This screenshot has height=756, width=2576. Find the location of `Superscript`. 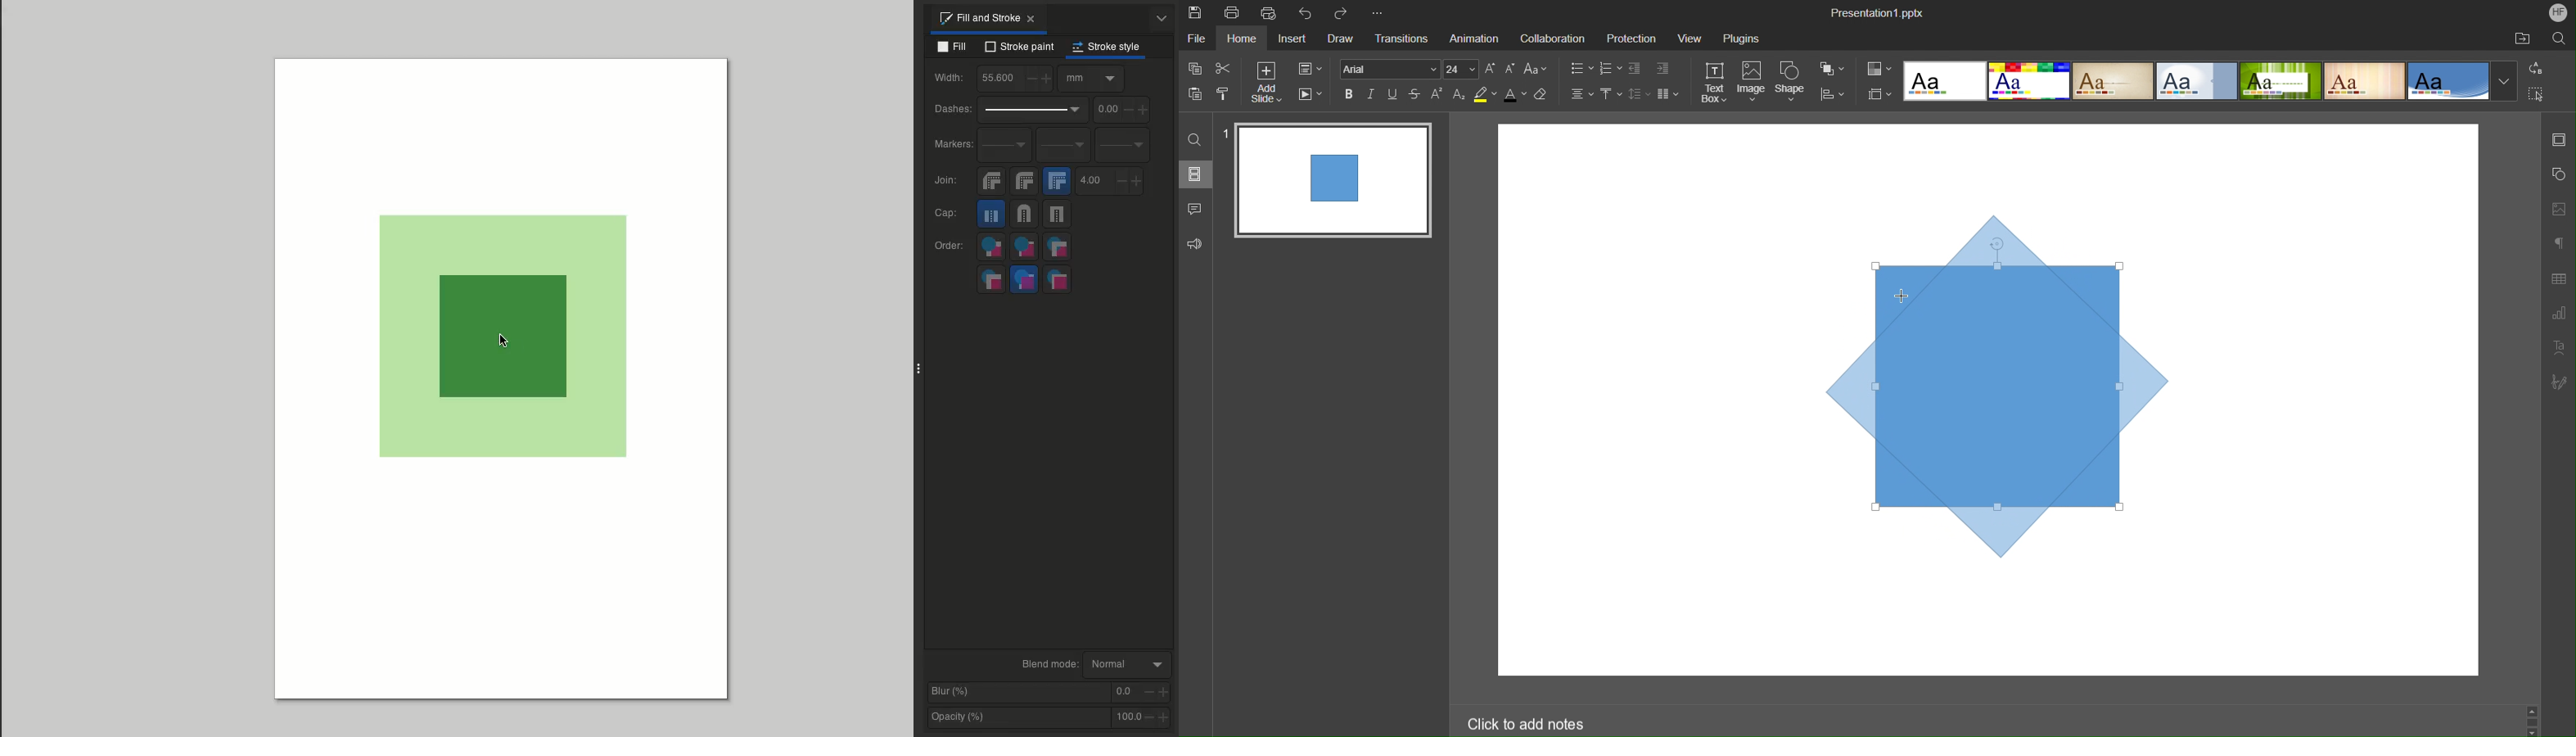

Superscript is located at coordinates (1436, 95).